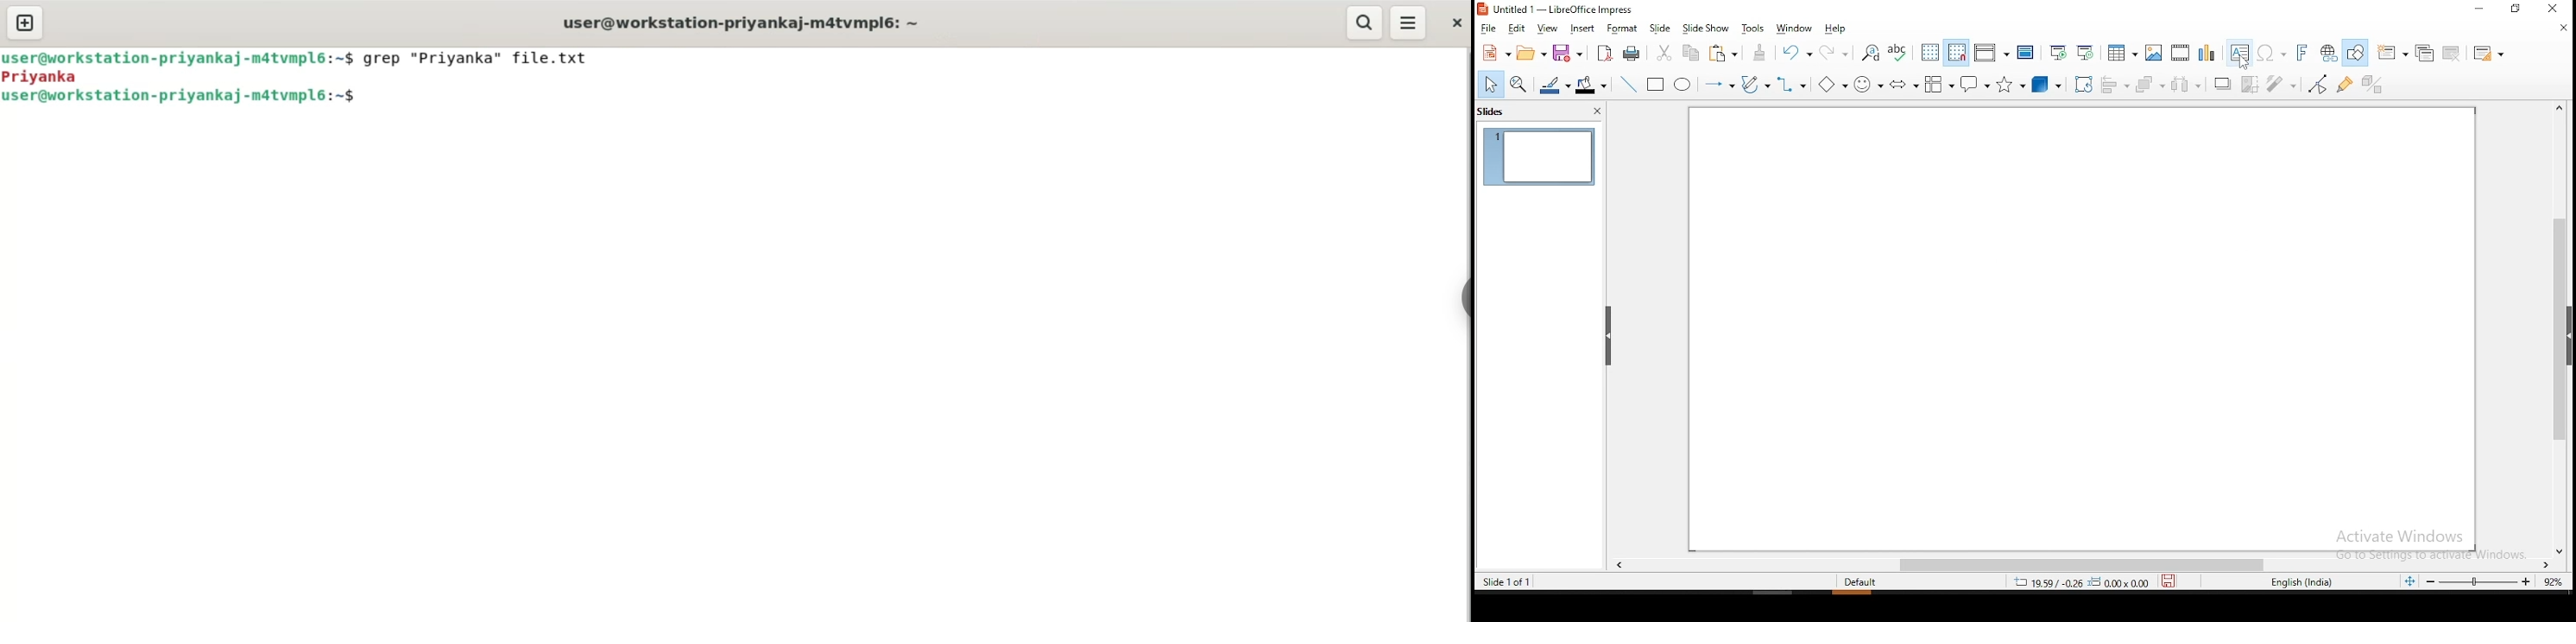 This screenshot has height=644, width=2576. I want to click on open, so click(1532, 52).